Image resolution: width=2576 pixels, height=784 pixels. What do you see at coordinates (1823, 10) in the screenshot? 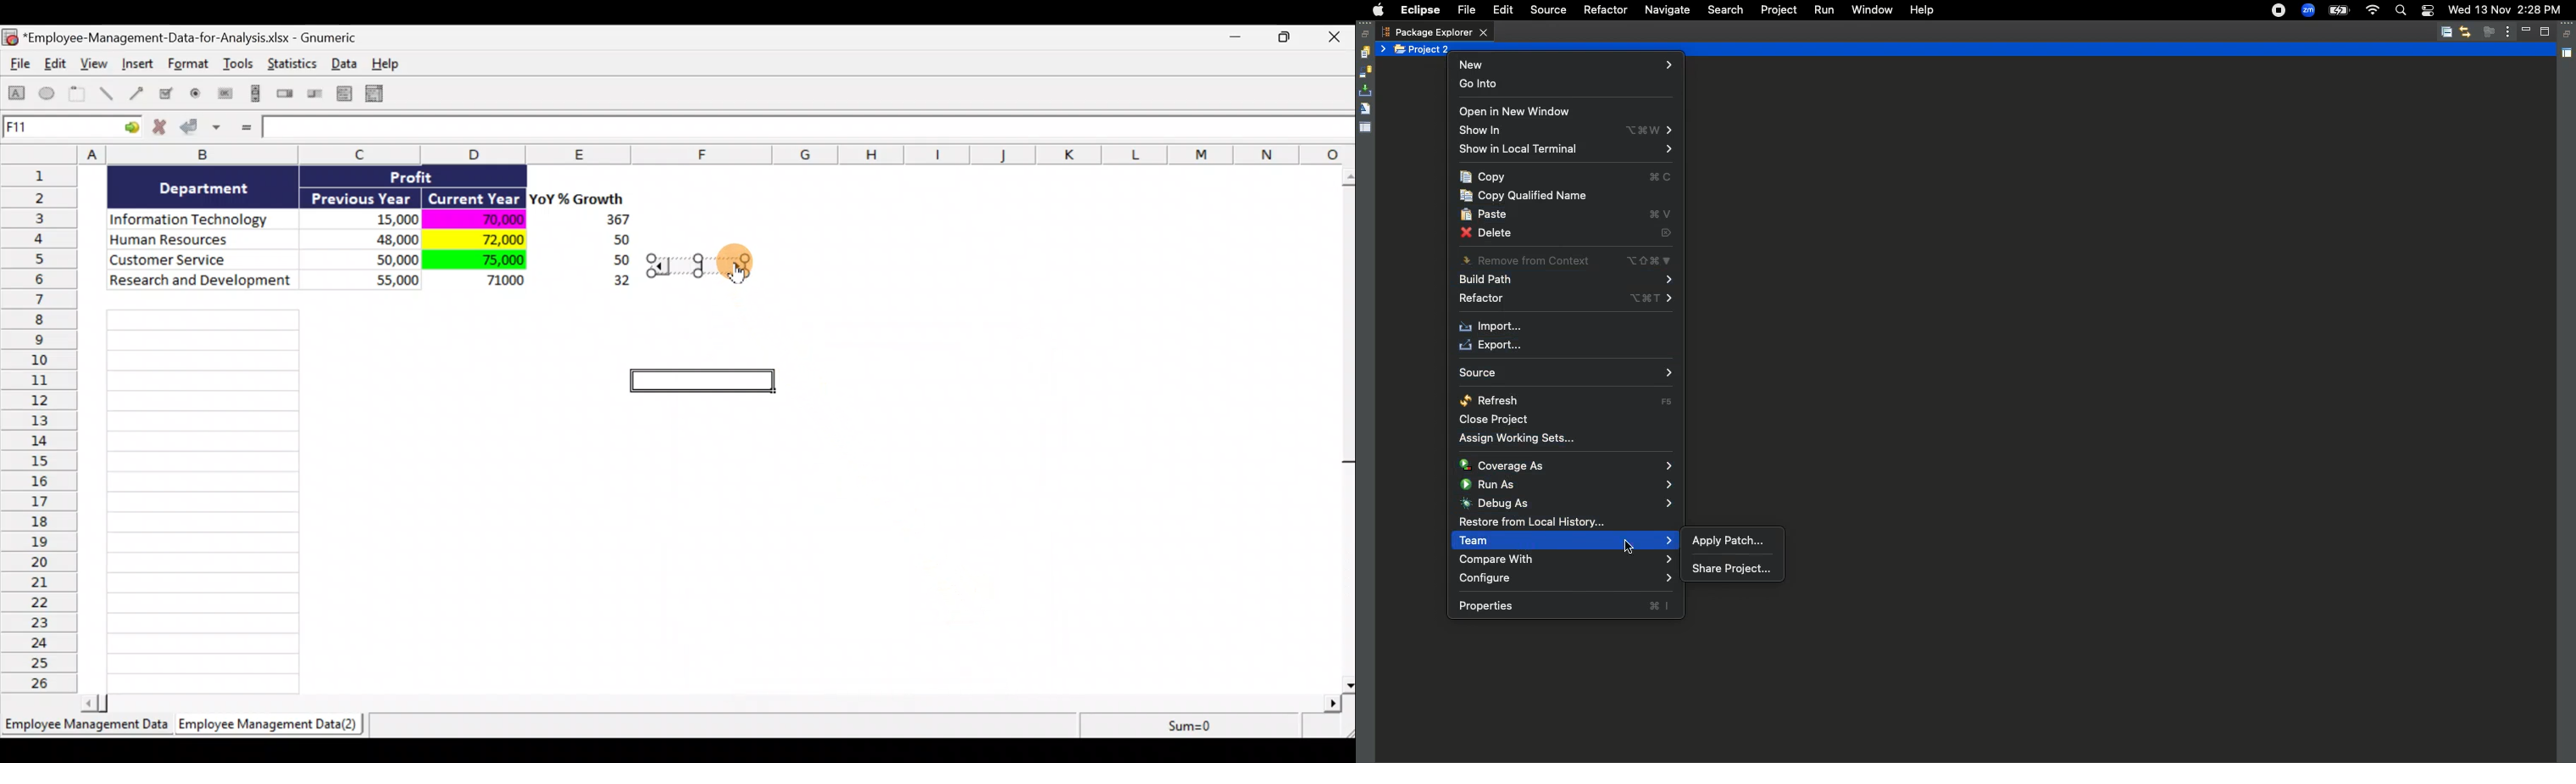
I see `Run` at bounding box center [1823, 10].